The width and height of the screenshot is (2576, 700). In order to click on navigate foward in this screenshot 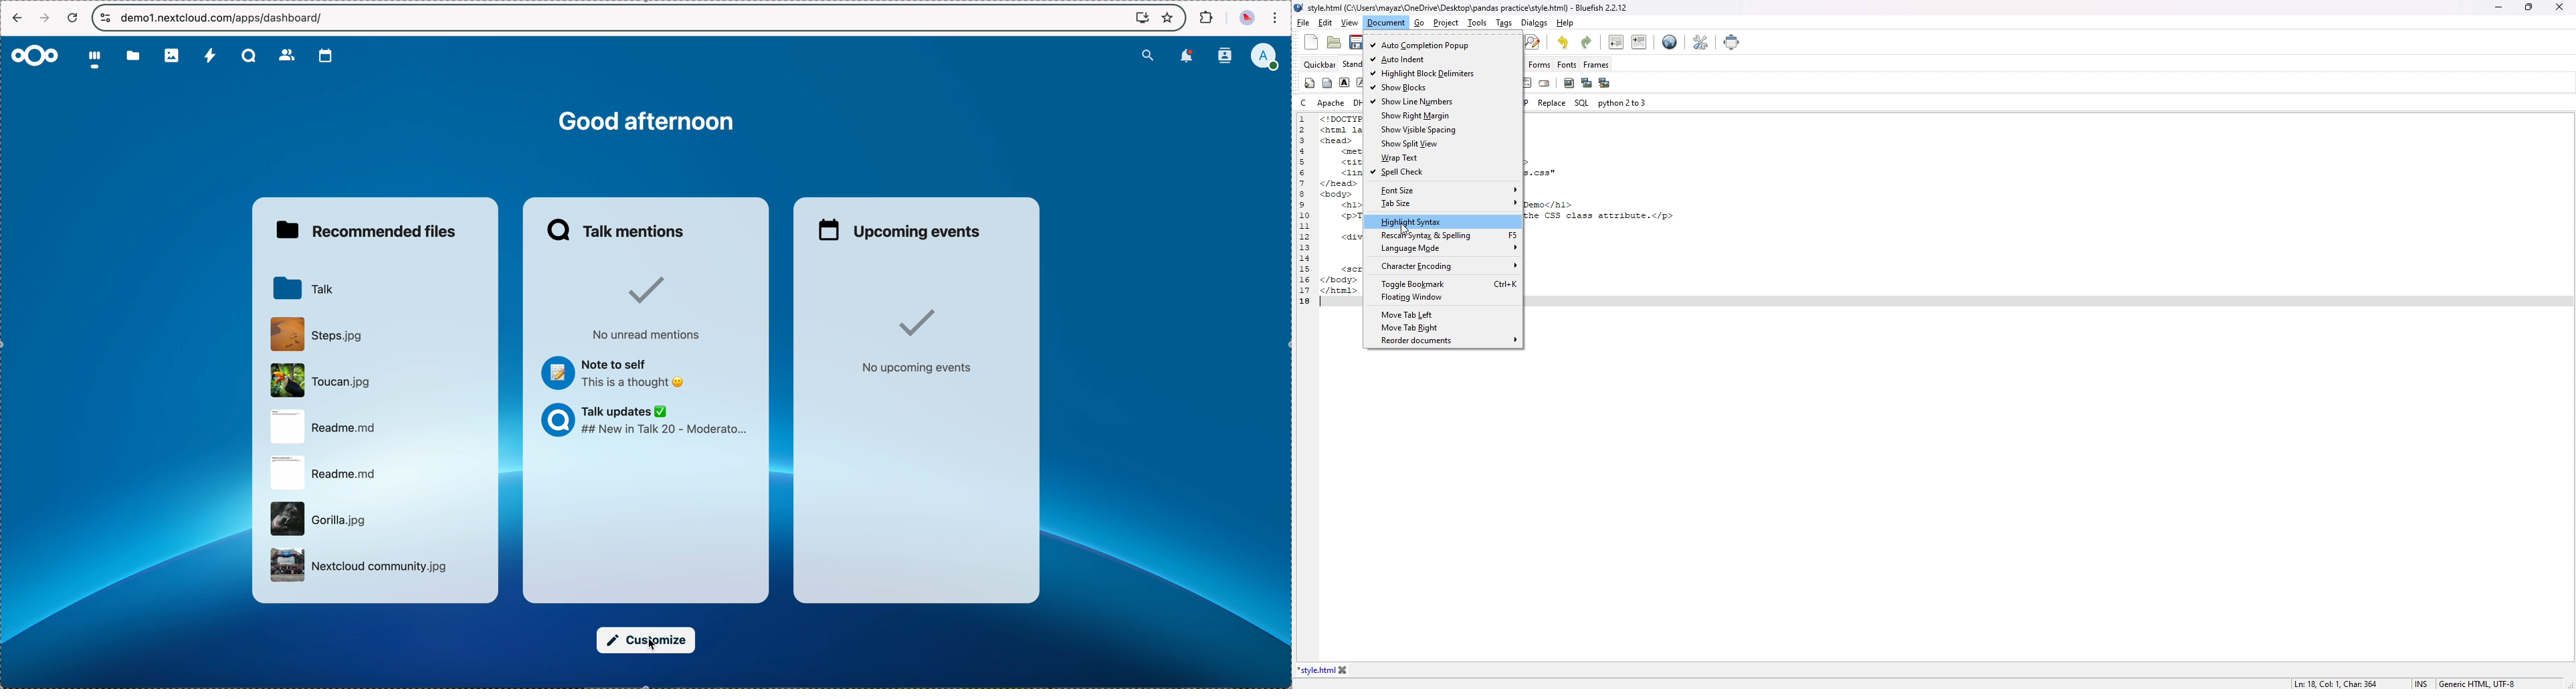, I will do `click(47, 17)`.